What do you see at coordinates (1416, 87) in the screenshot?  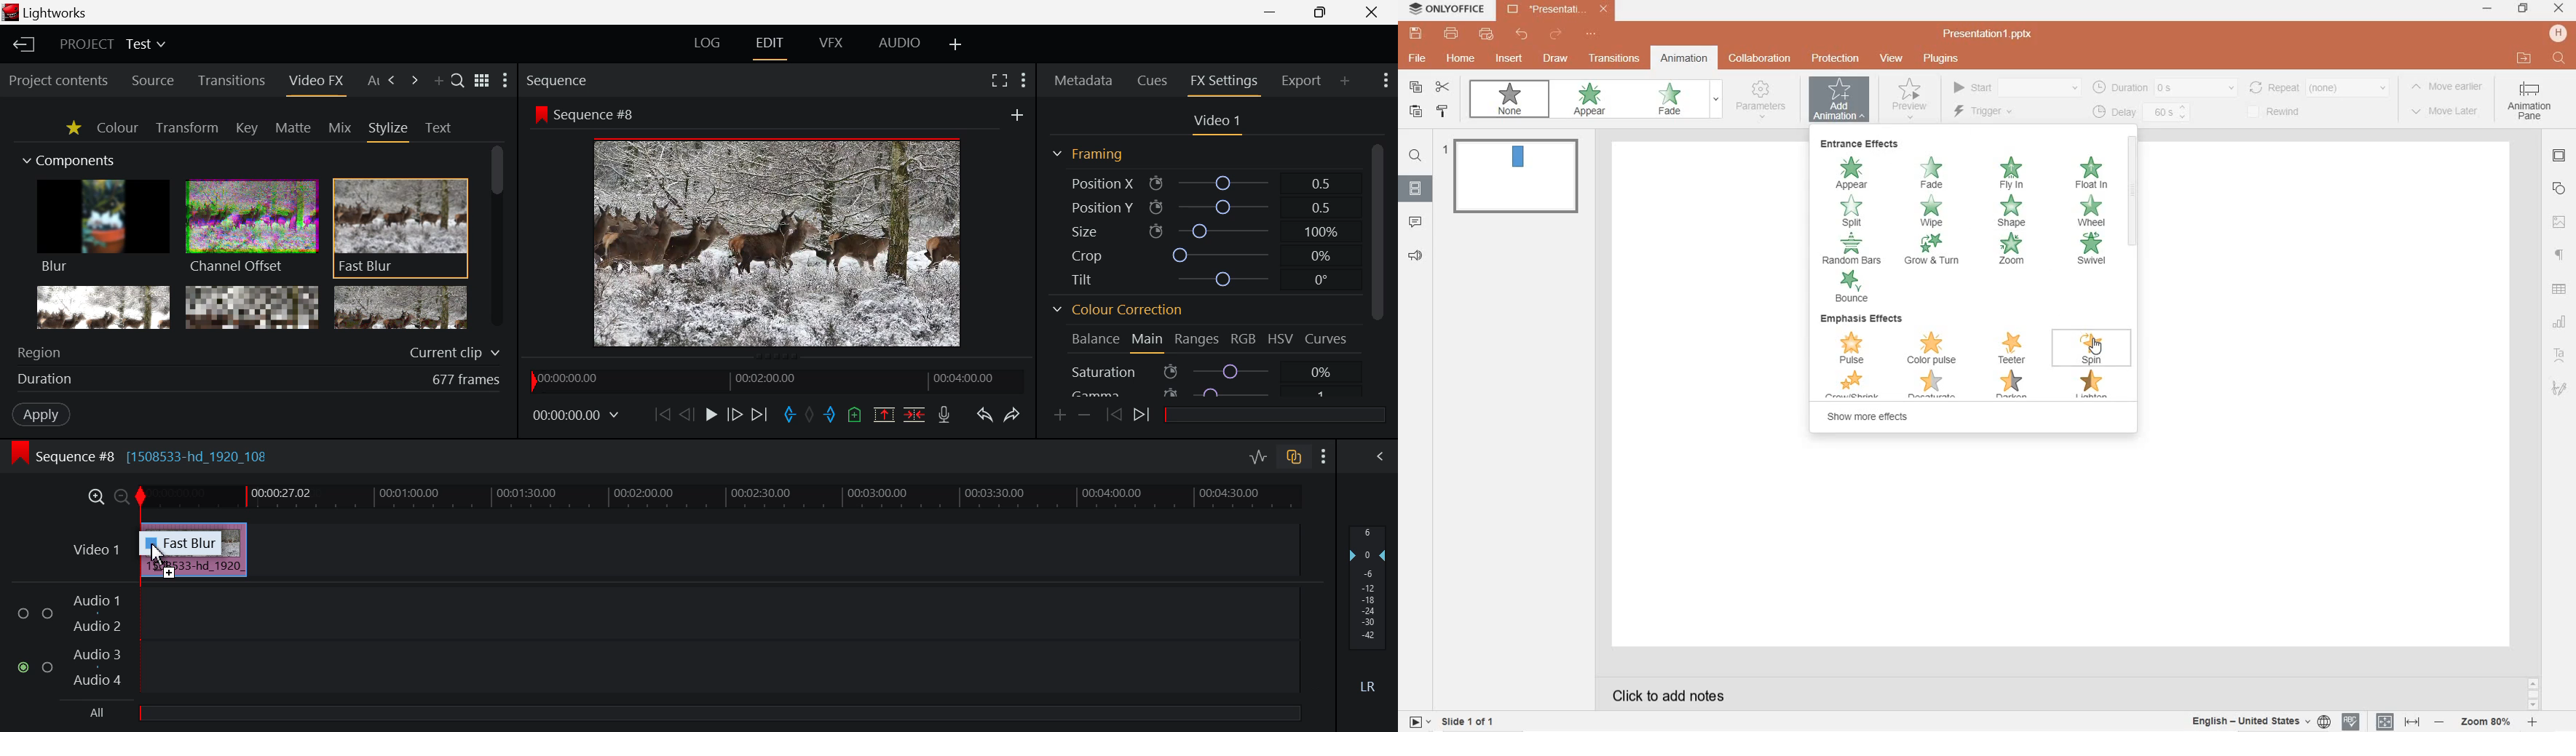 I see `copy` at bounding box center [1416, 87].